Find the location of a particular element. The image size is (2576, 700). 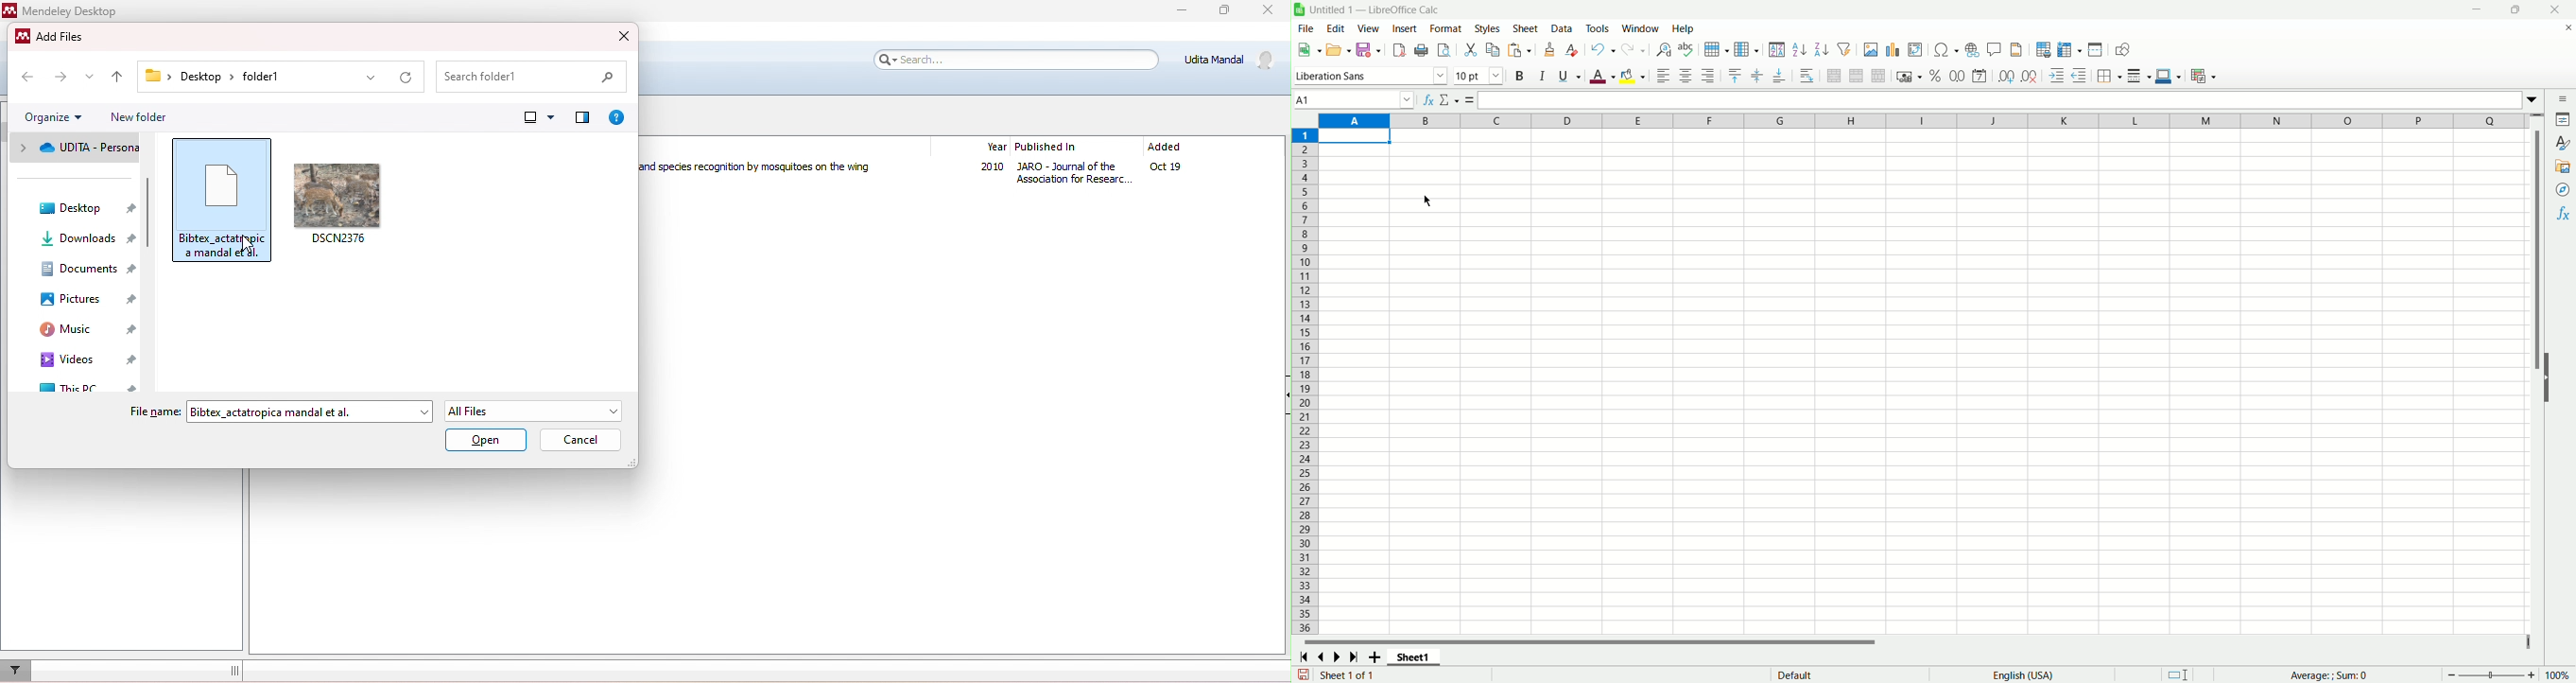

view is located at coordinates (1368, 28).